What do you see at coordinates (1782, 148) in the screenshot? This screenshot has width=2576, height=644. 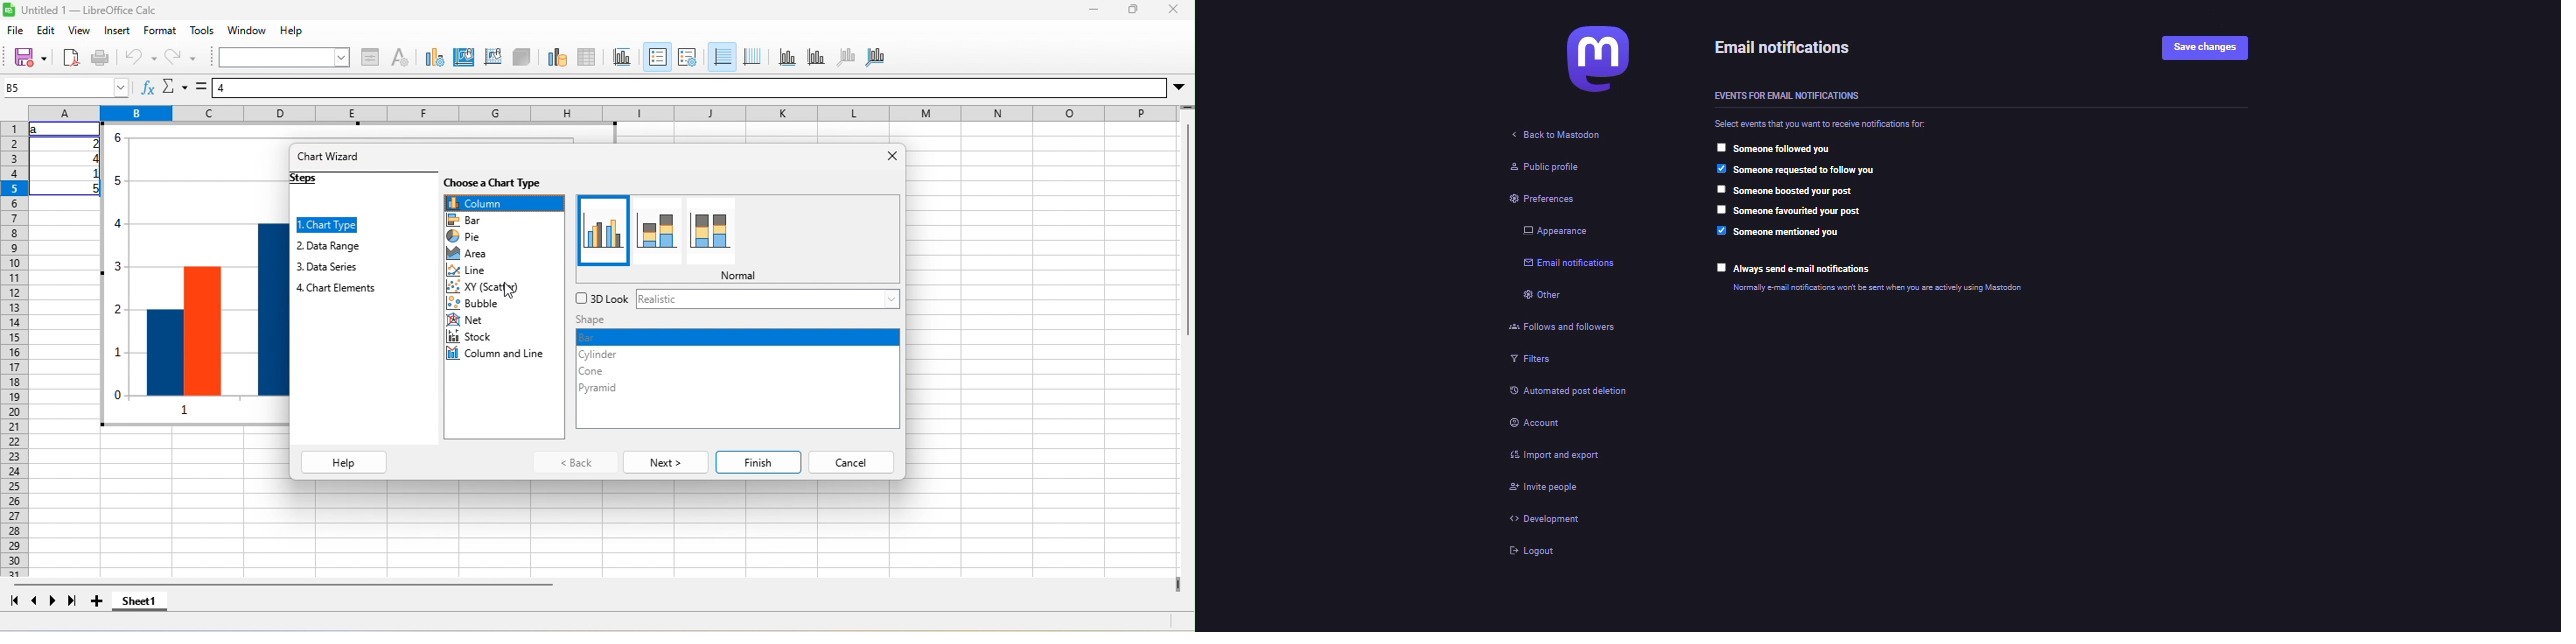 I see `someone followed you` at bounding box center [1782, 148].